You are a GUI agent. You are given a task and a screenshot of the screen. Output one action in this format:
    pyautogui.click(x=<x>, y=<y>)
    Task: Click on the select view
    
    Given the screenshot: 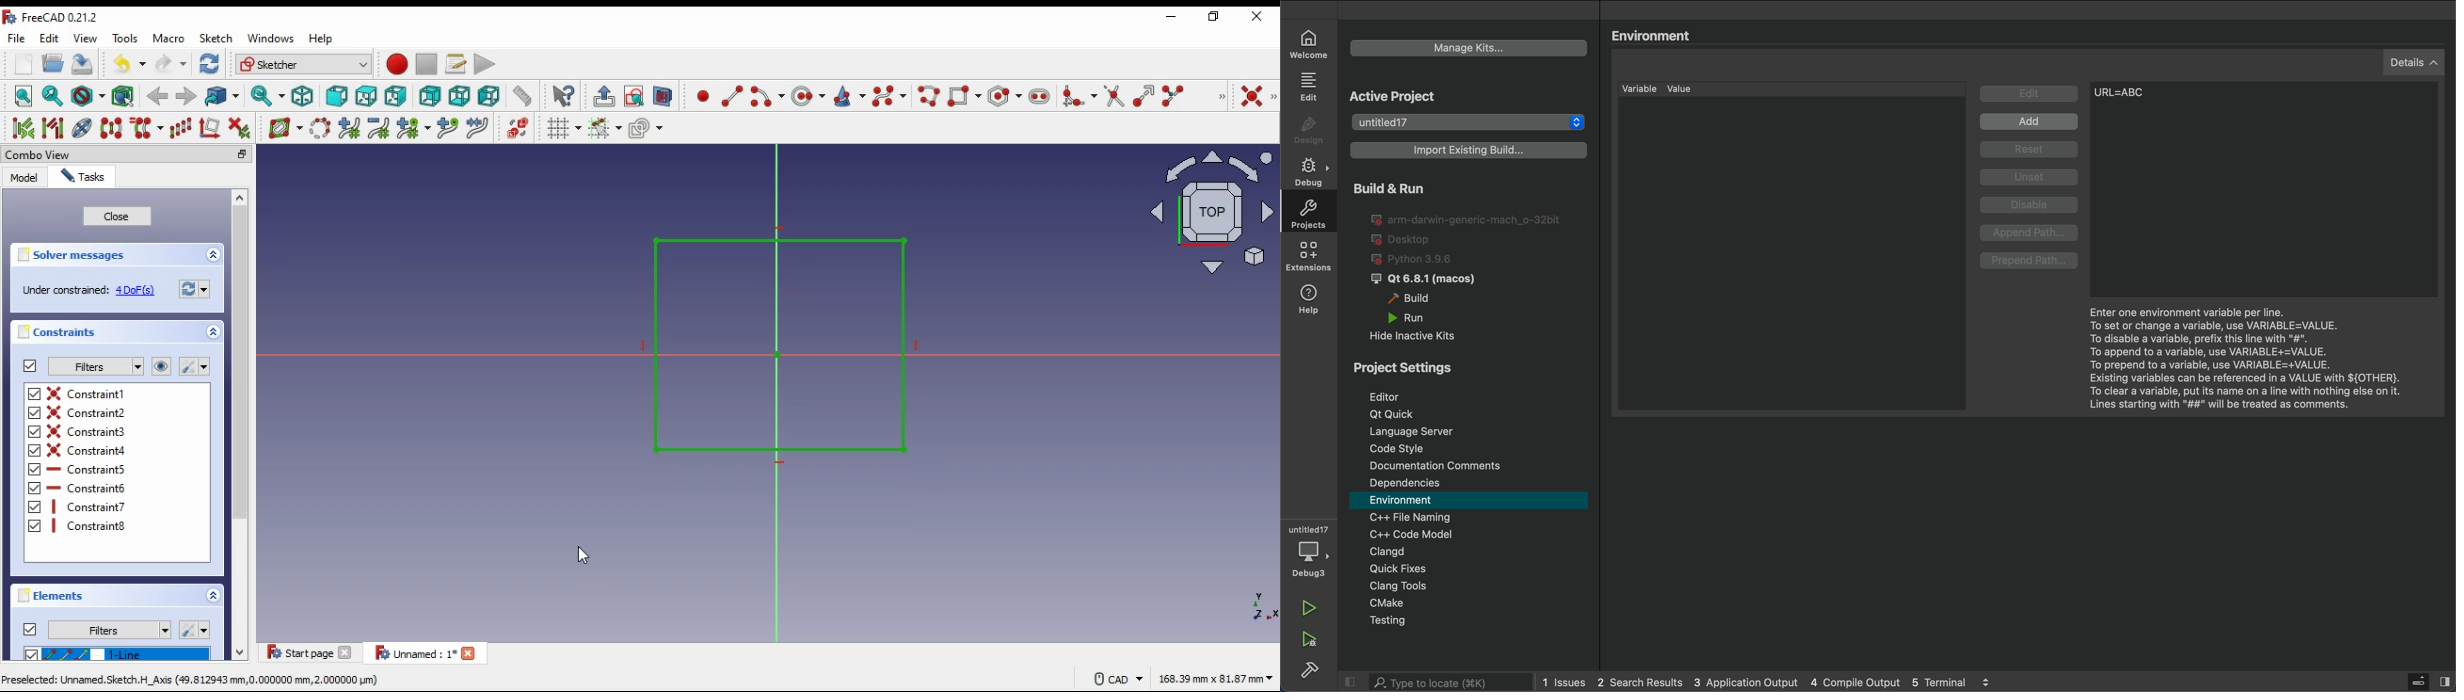 What is the action you would take?
    pyautogui.click(x=1208, y=212)
    